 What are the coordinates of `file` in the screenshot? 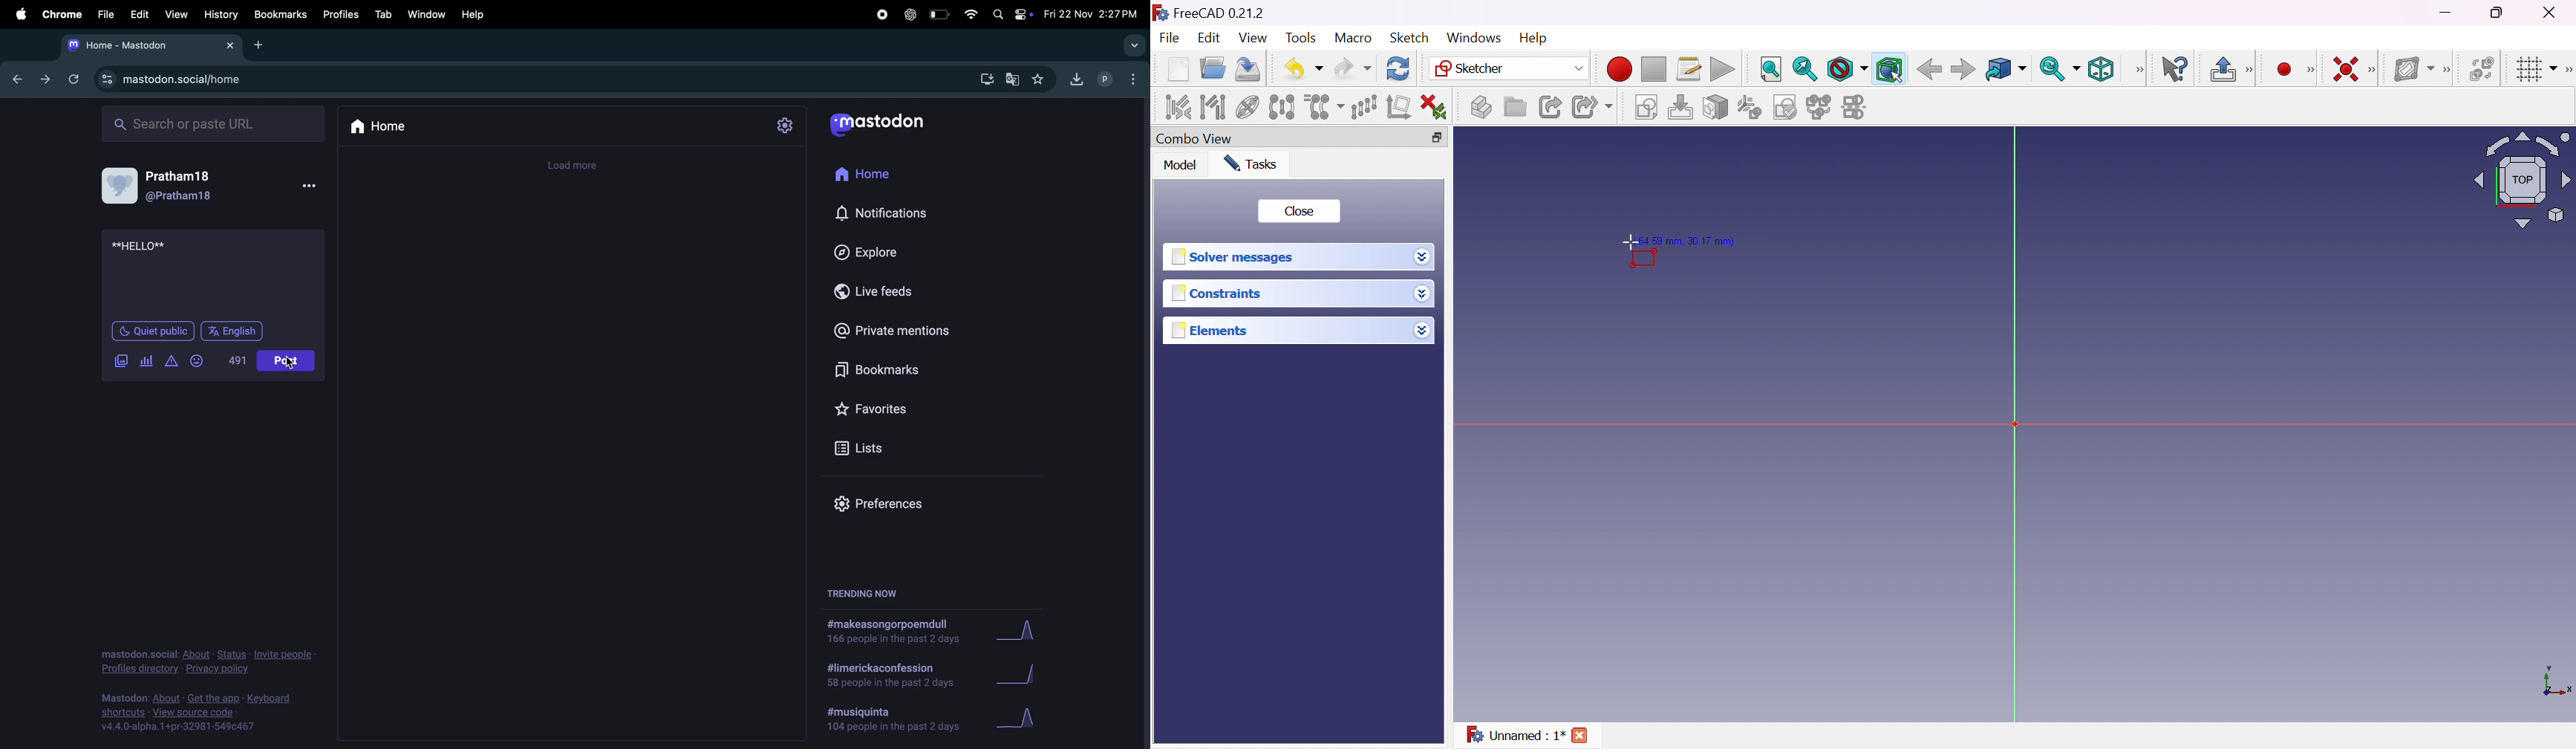 It's located at (107, 13).